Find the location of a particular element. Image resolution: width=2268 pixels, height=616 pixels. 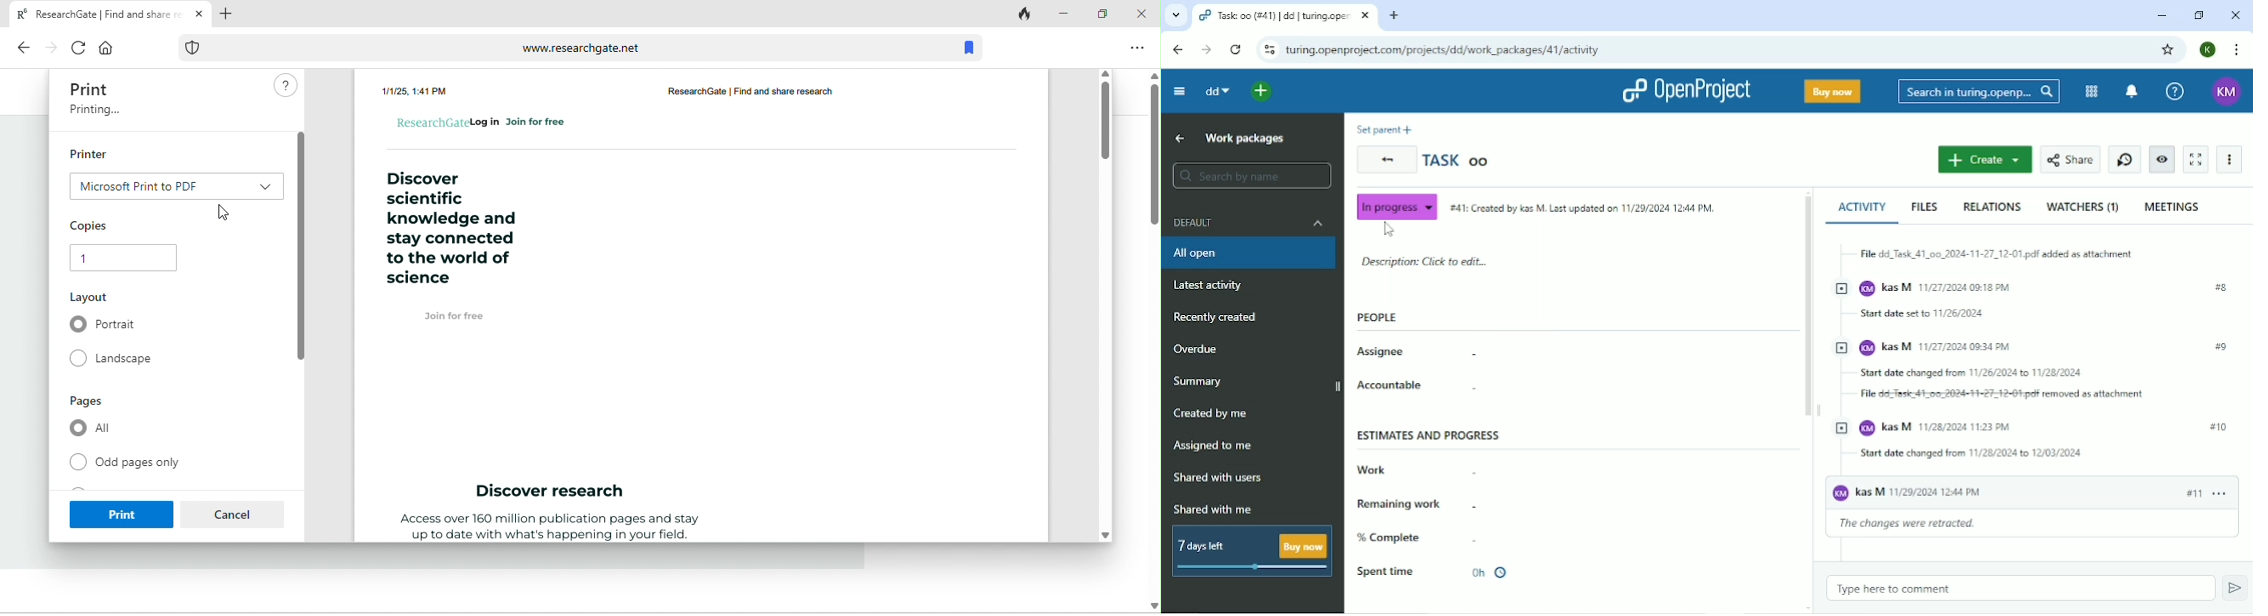

track tab is located at coordinates (1023, 13).